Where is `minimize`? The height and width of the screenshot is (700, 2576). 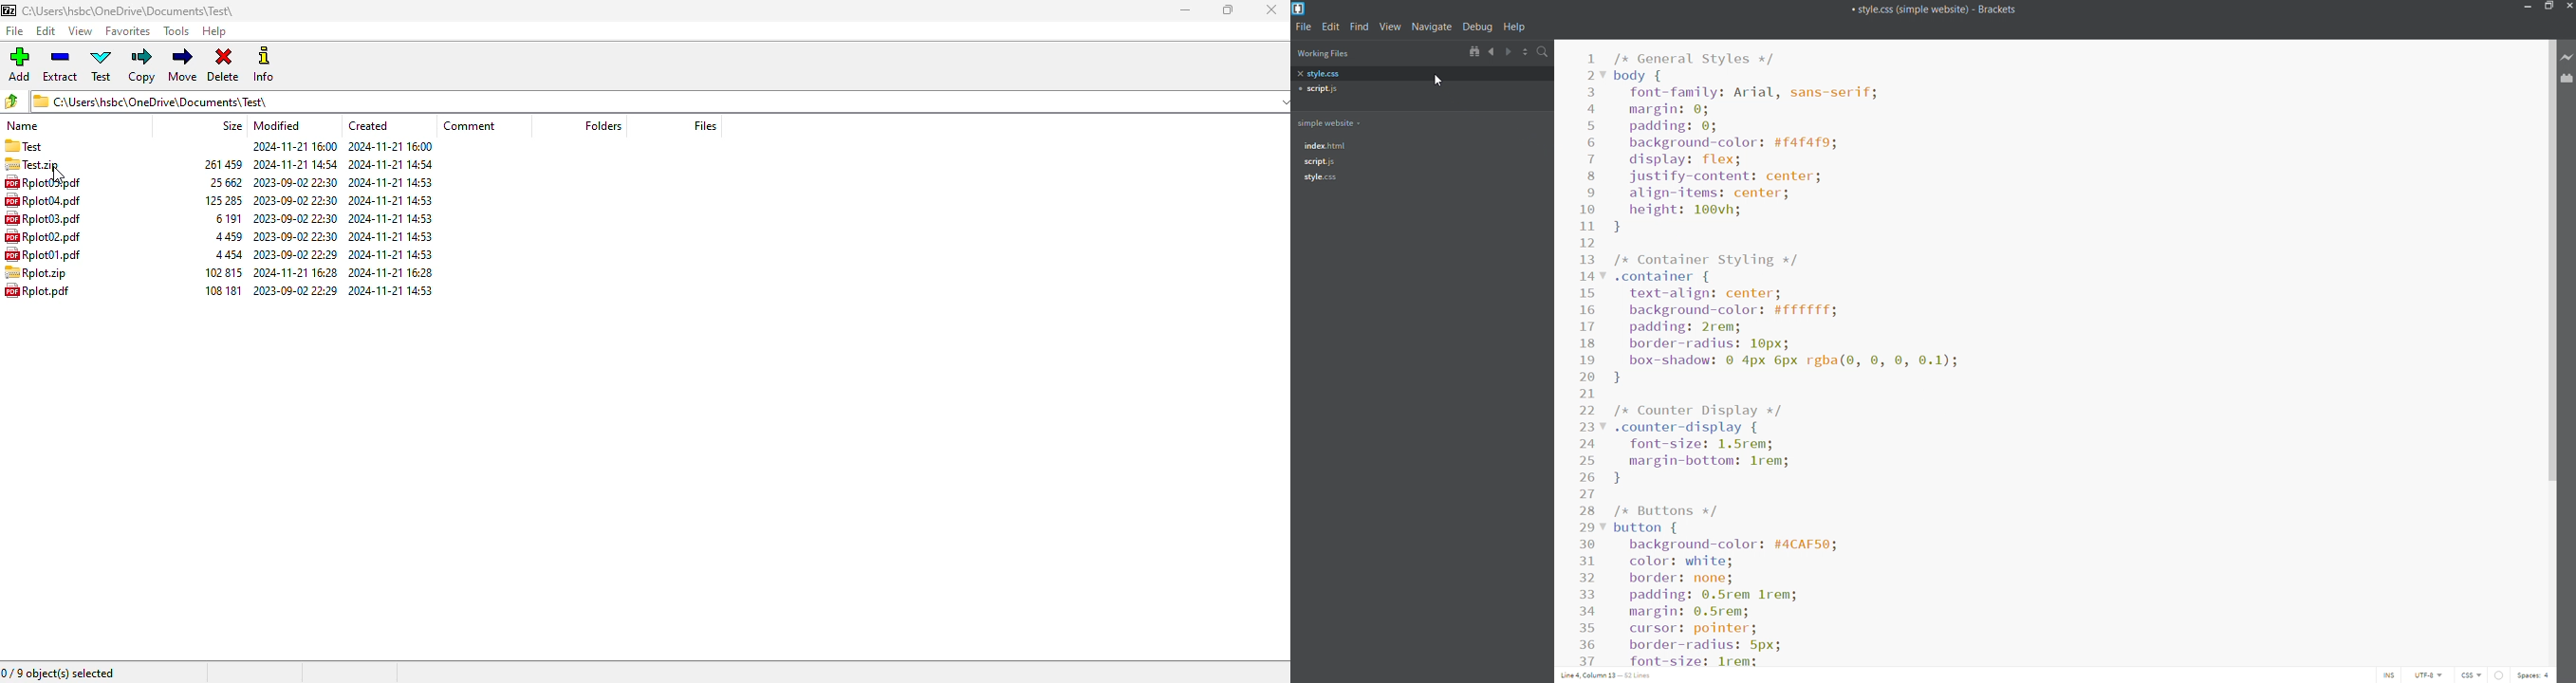 minimize is located at coordinates (2524, 8).